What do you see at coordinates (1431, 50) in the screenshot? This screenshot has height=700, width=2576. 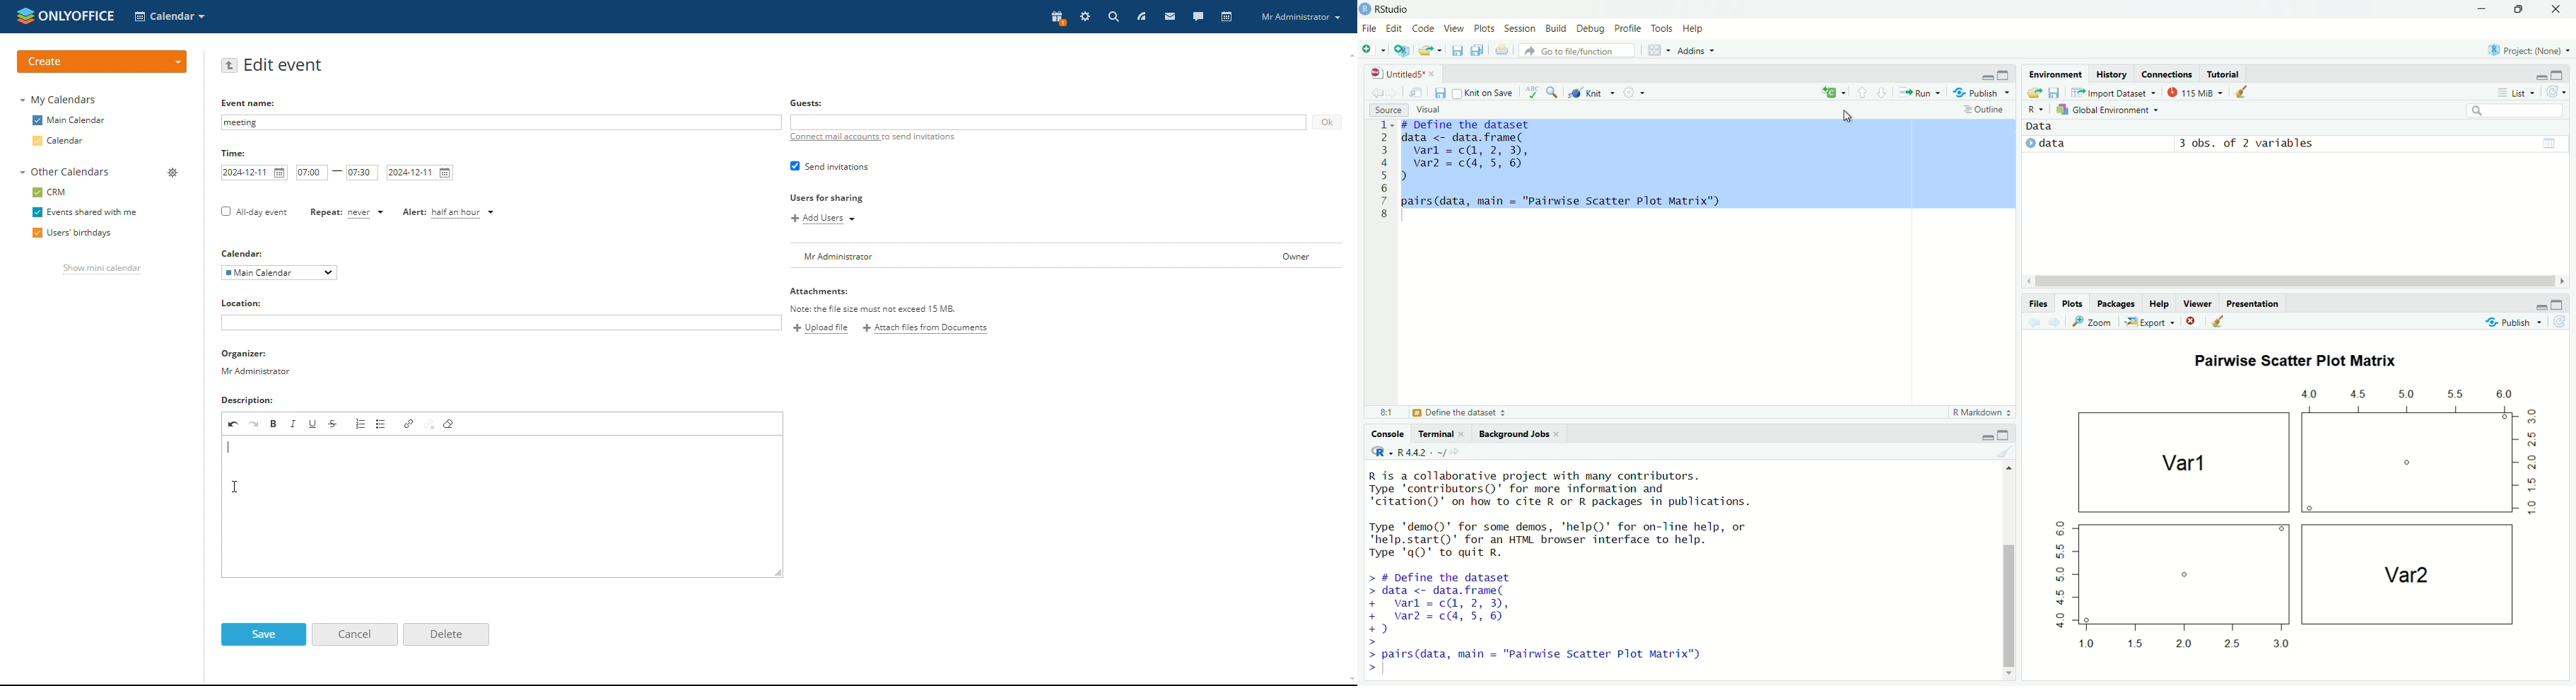 I see `Open an existing file (Ctrl + O)` at bounding box center [1431, 50].